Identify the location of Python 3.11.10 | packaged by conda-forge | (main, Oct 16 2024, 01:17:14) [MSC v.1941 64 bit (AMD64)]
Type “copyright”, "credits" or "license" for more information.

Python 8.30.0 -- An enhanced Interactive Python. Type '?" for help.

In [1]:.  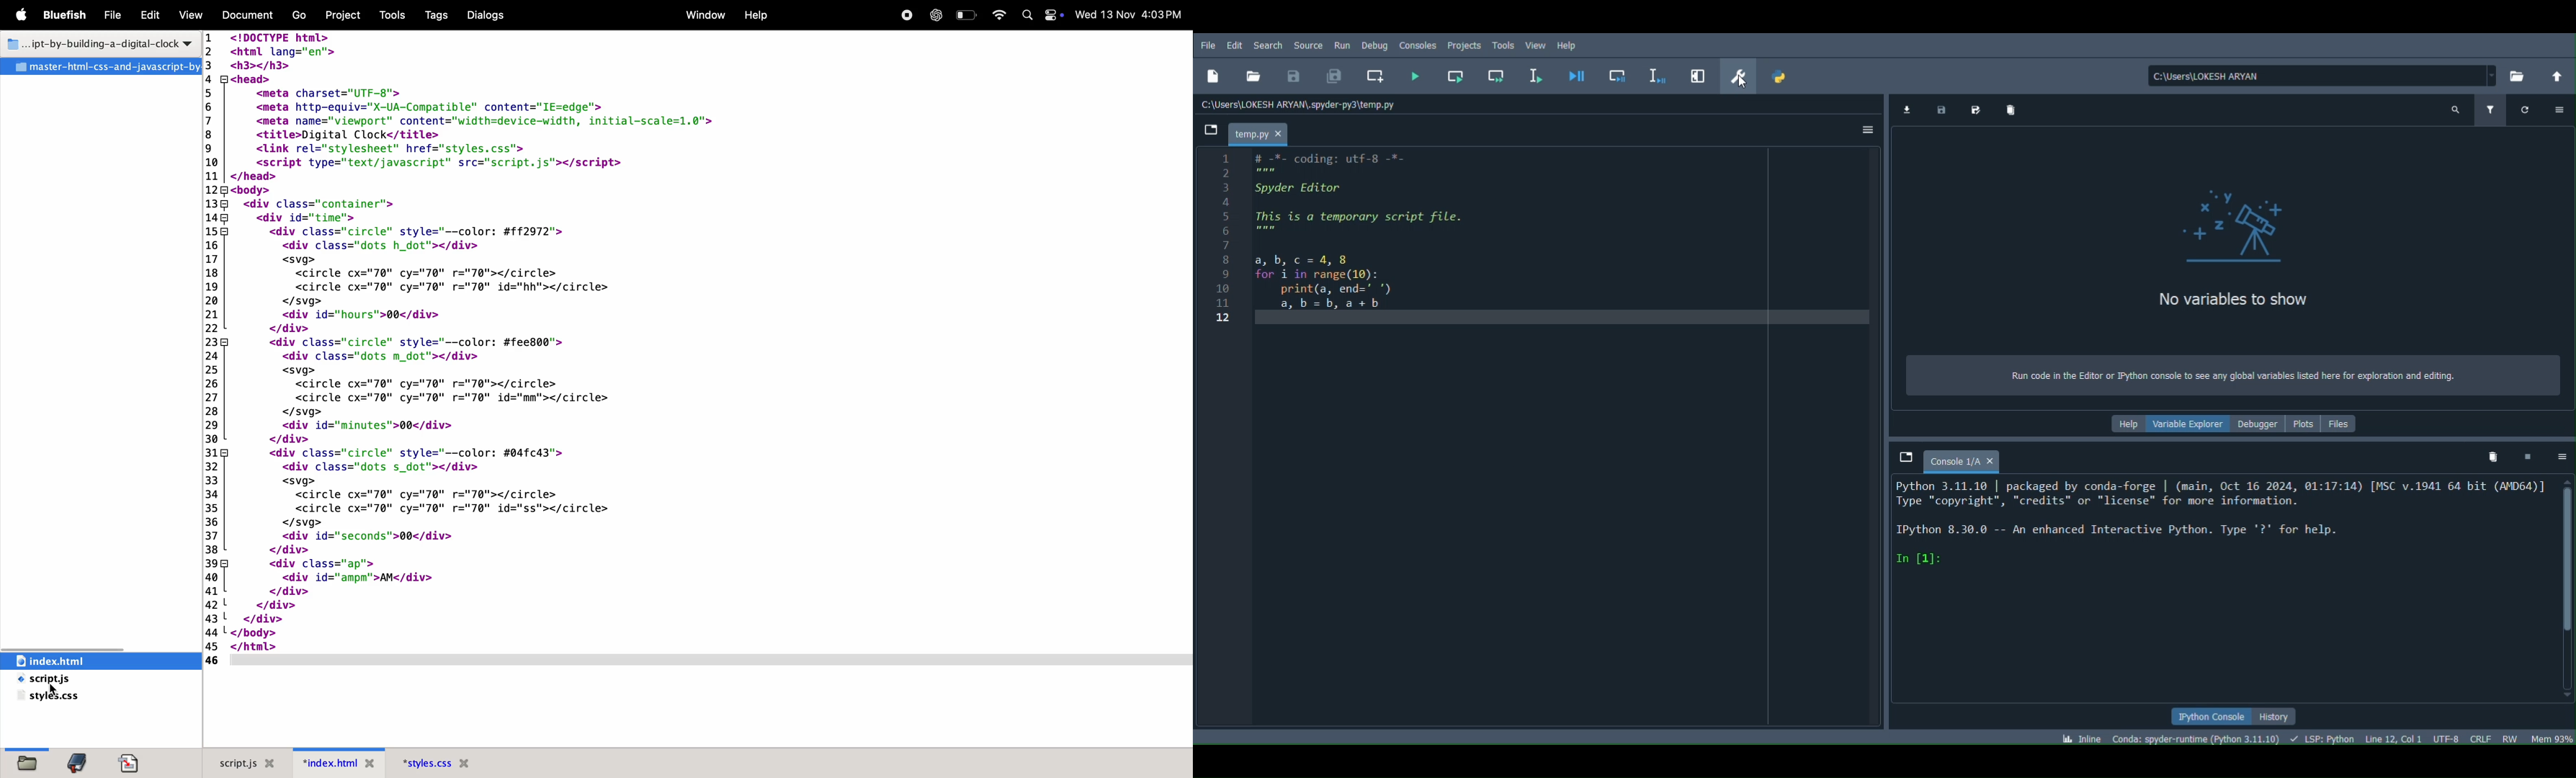
(2211, 545).